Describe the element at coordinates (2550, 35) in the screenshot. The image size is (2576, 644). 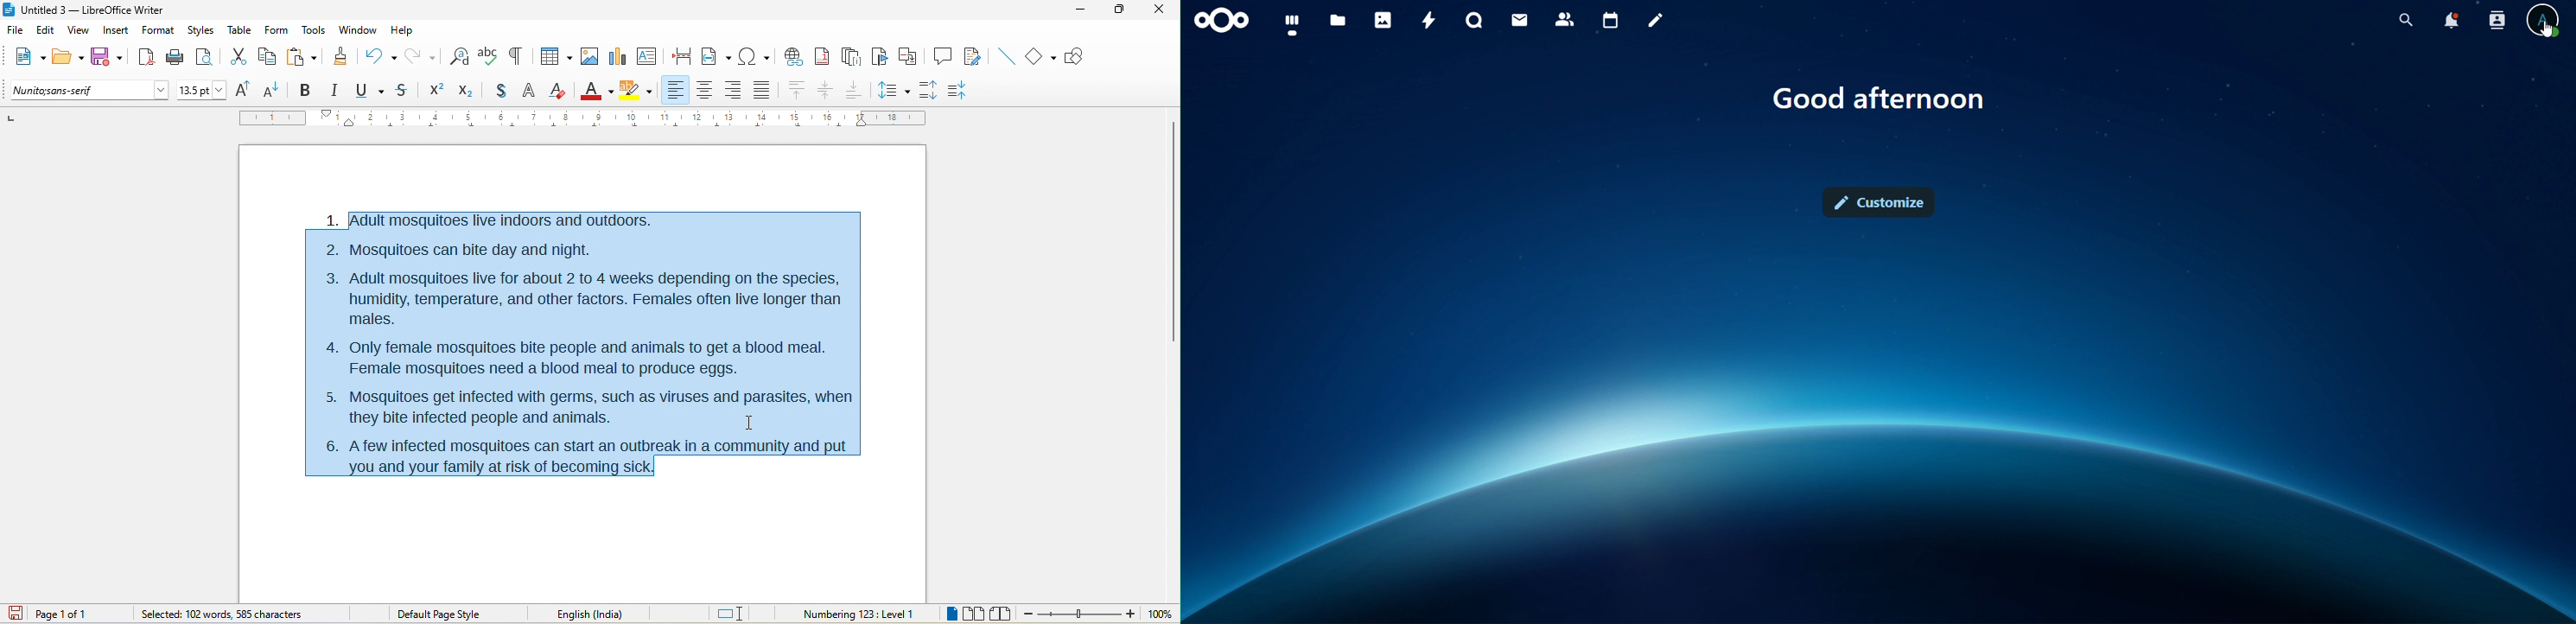
I see `cursor` at that location.